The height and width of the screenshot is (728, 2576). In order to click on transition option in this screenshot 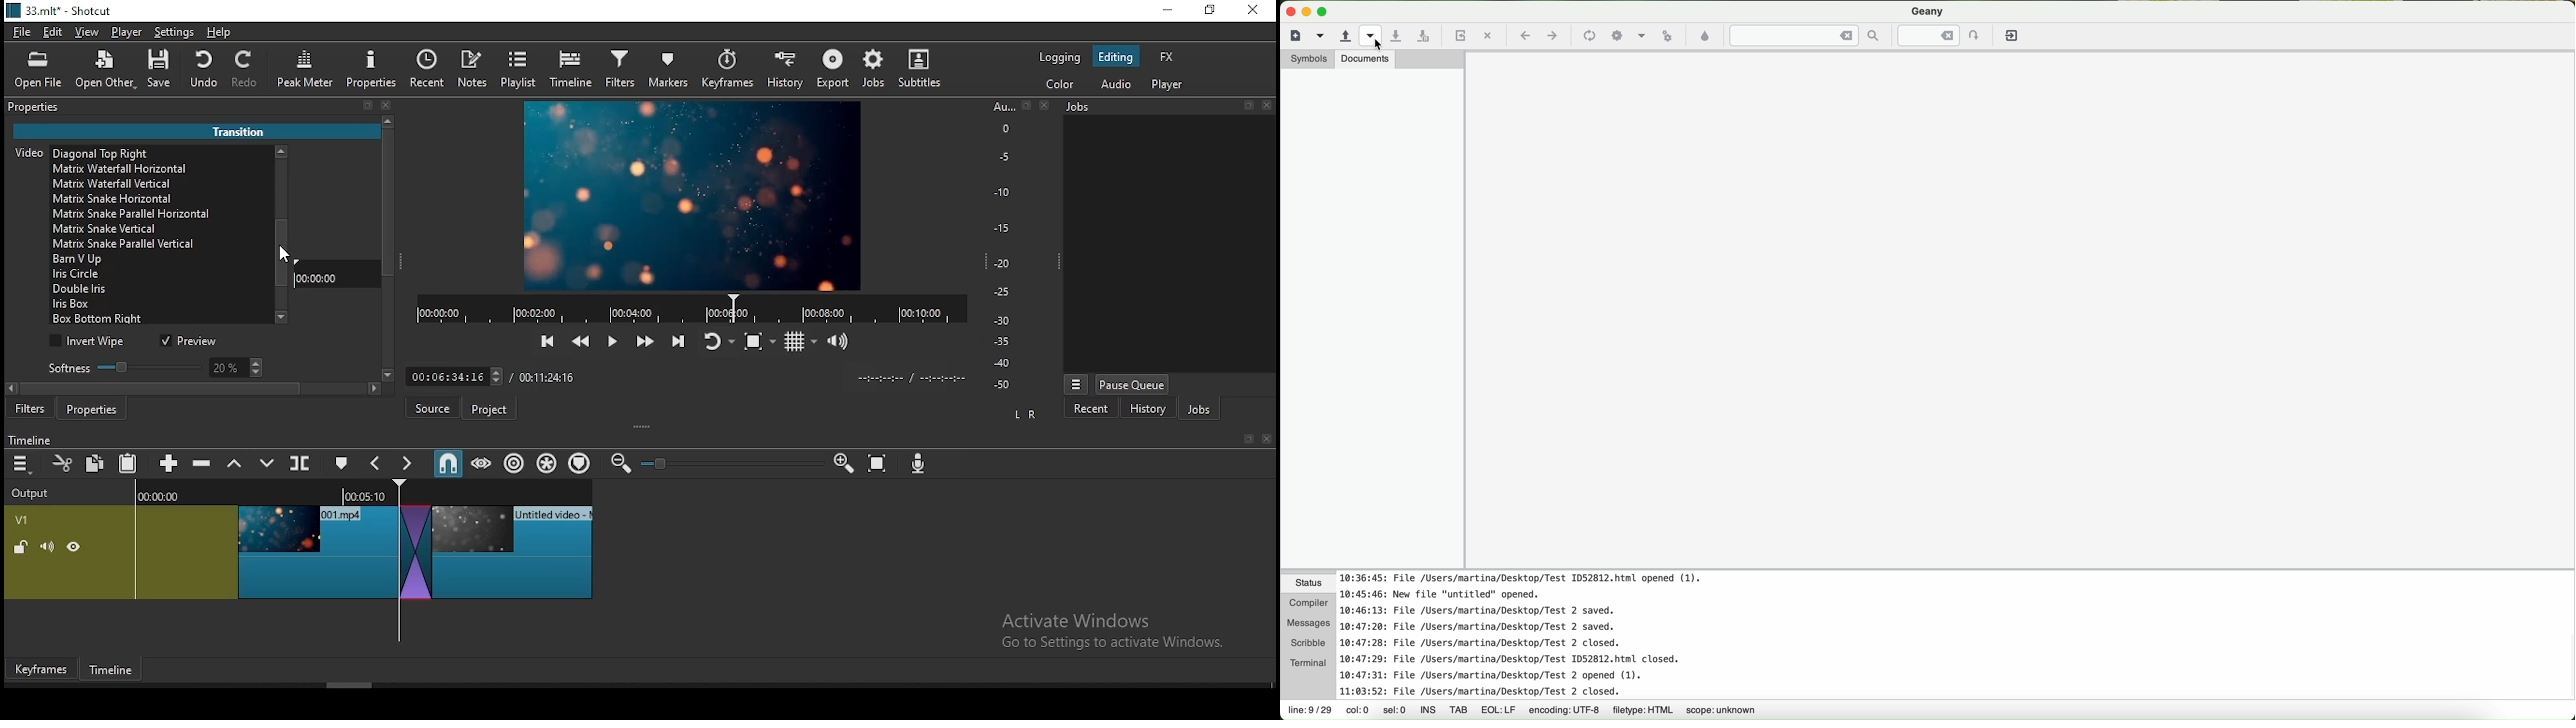, I will do `click(161, 274)`.